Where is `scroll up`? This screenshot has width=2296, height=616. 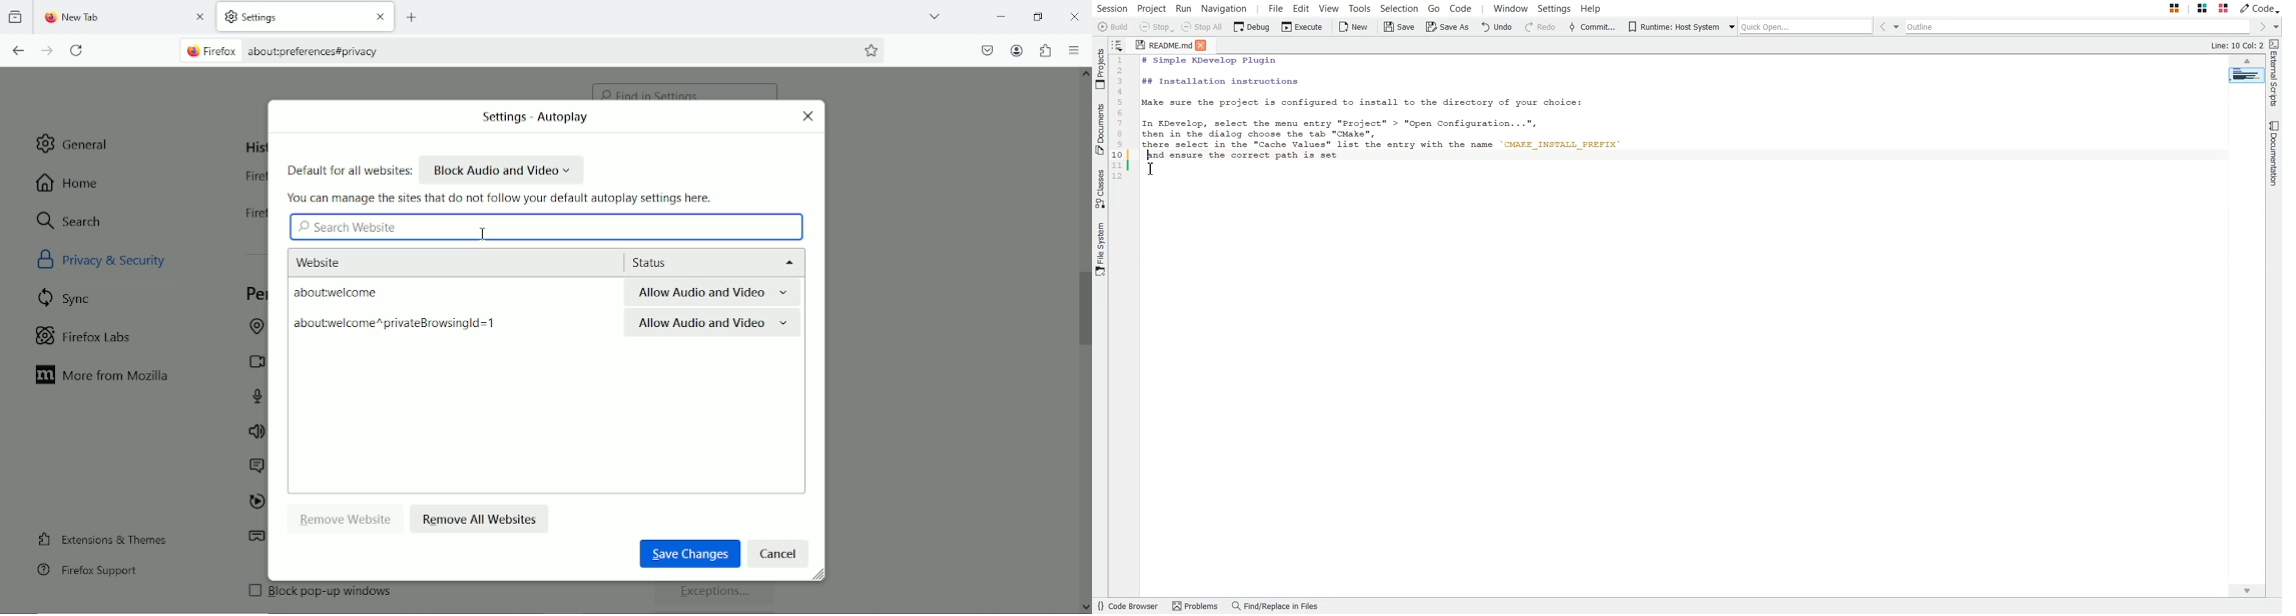
scroll up is located at coordinates (1084, 77).